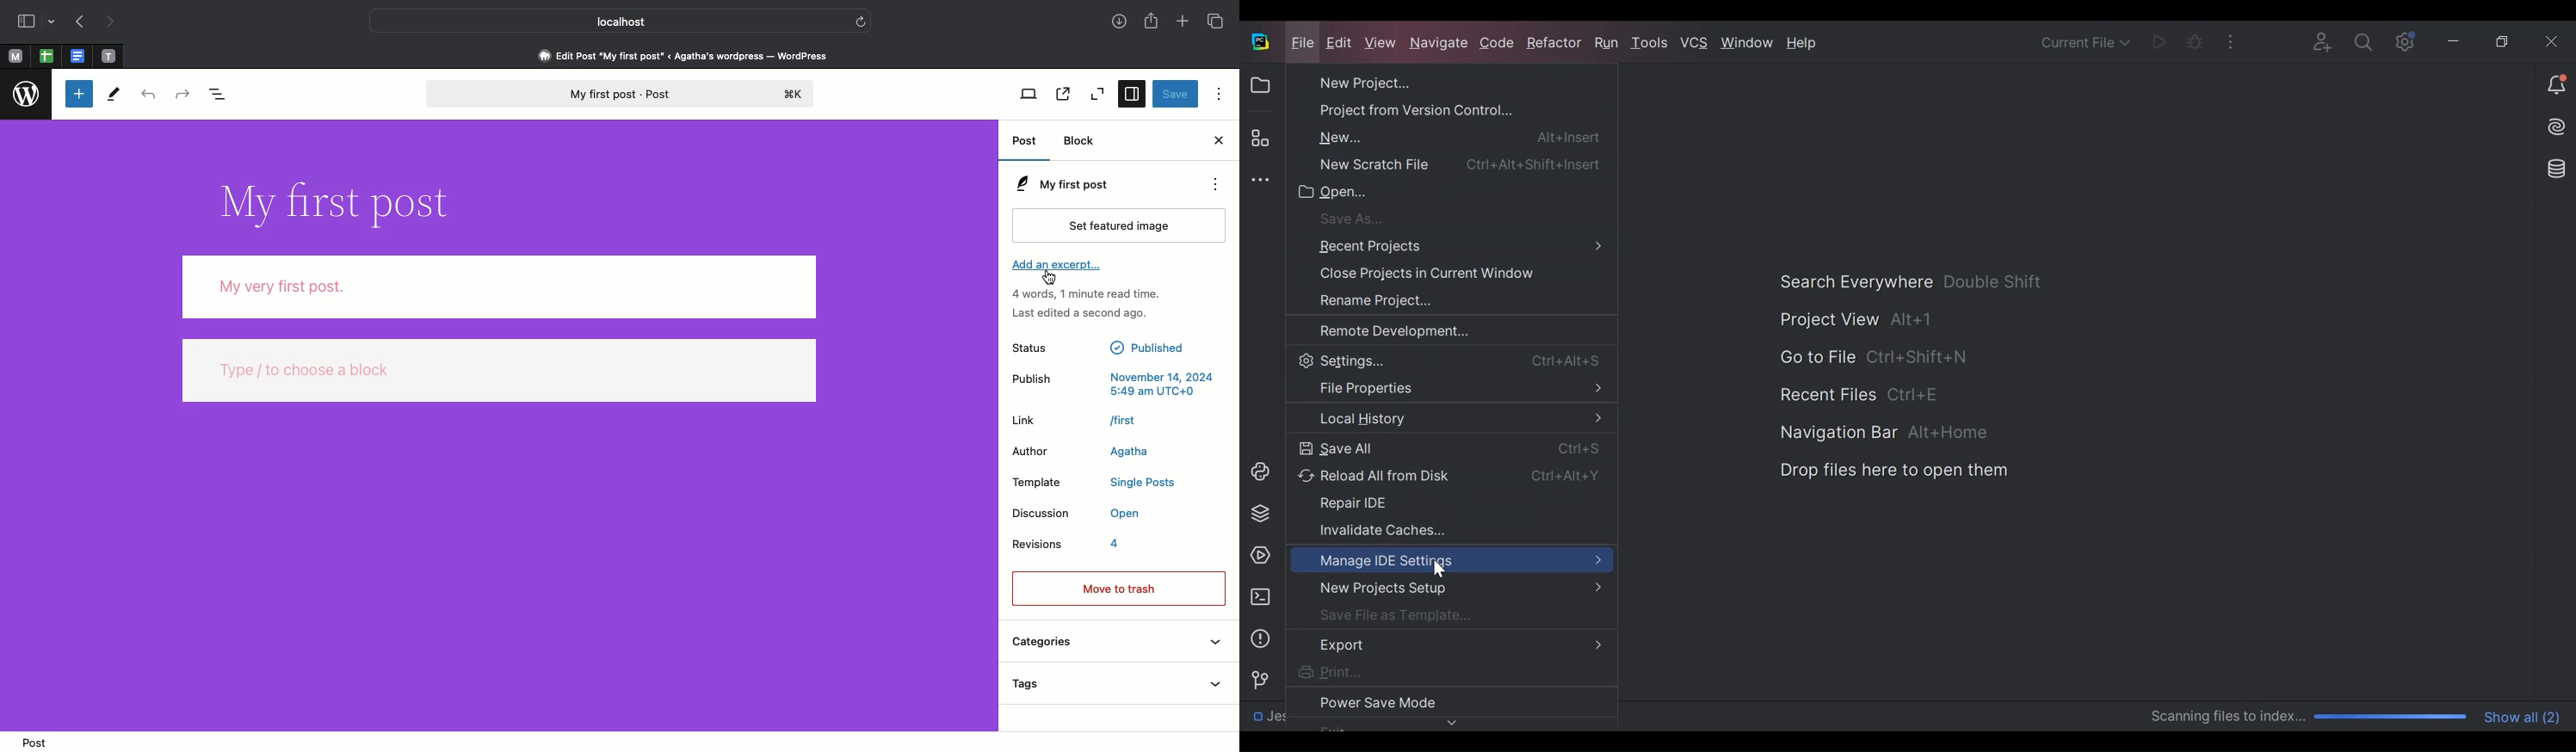 This screenshot has height=756, width=2576. I want to click on Discussion, so click(1076, 515).